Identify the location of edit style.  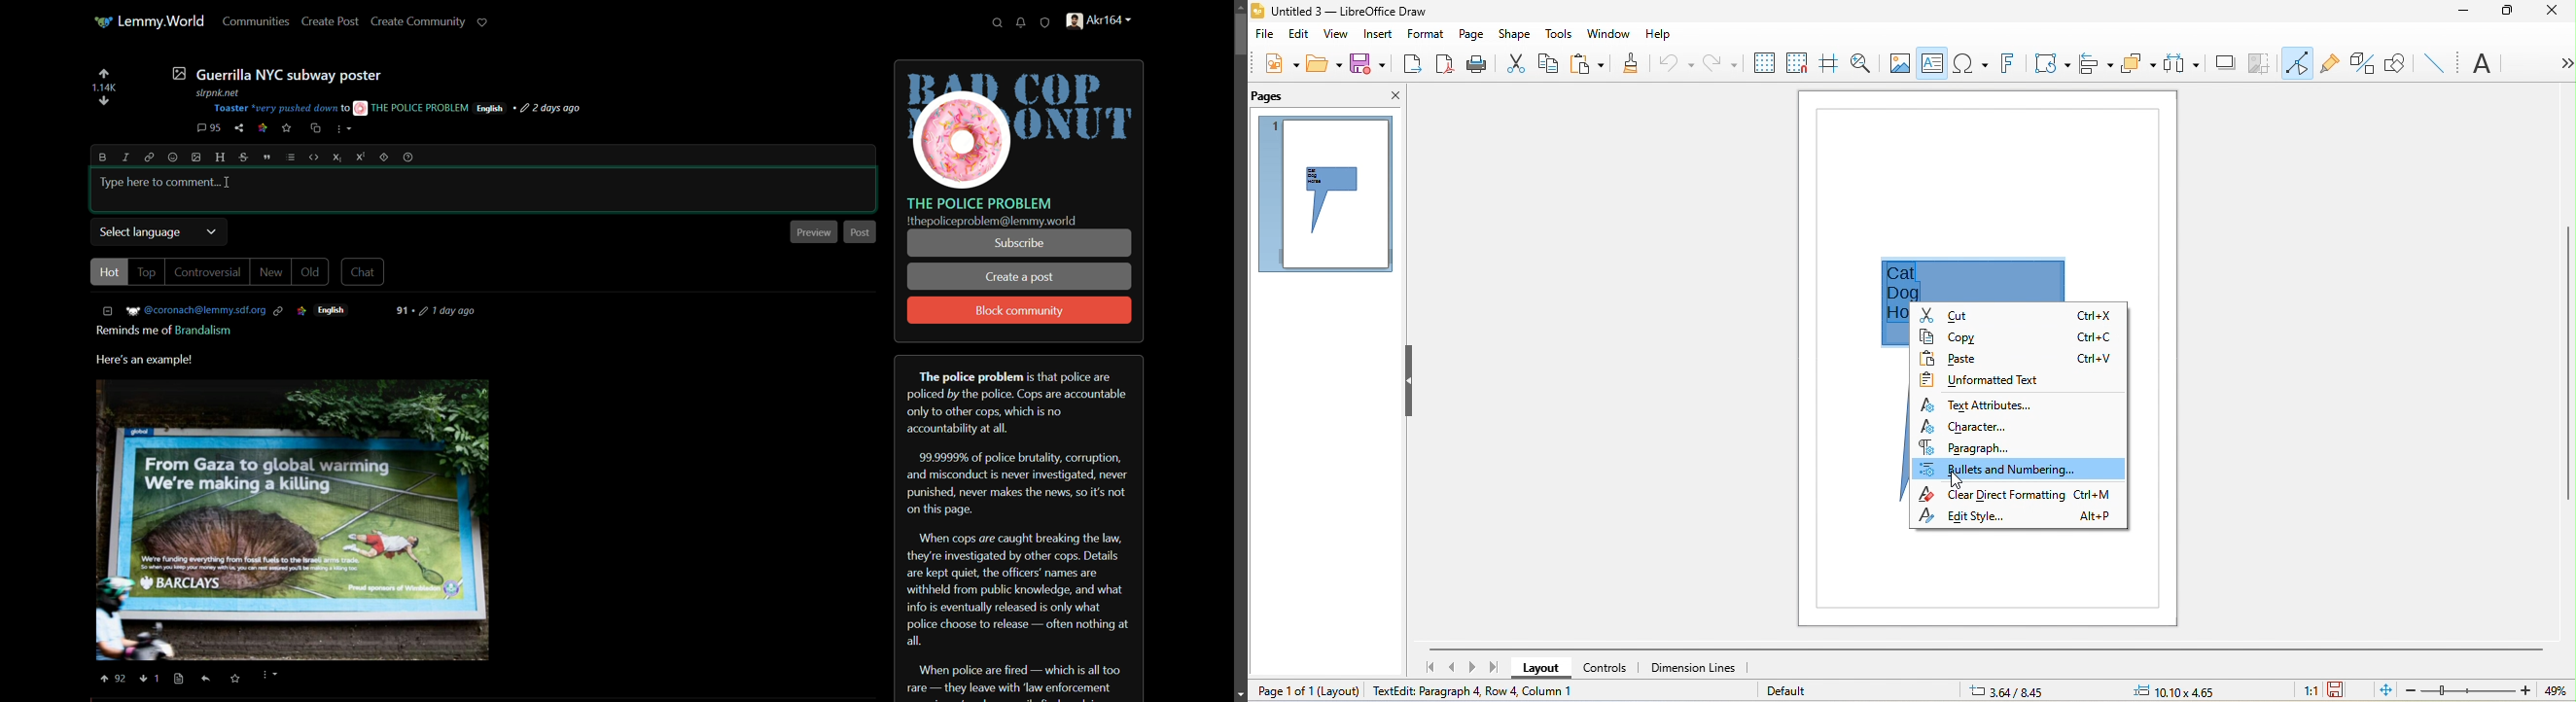
(2023, 519).